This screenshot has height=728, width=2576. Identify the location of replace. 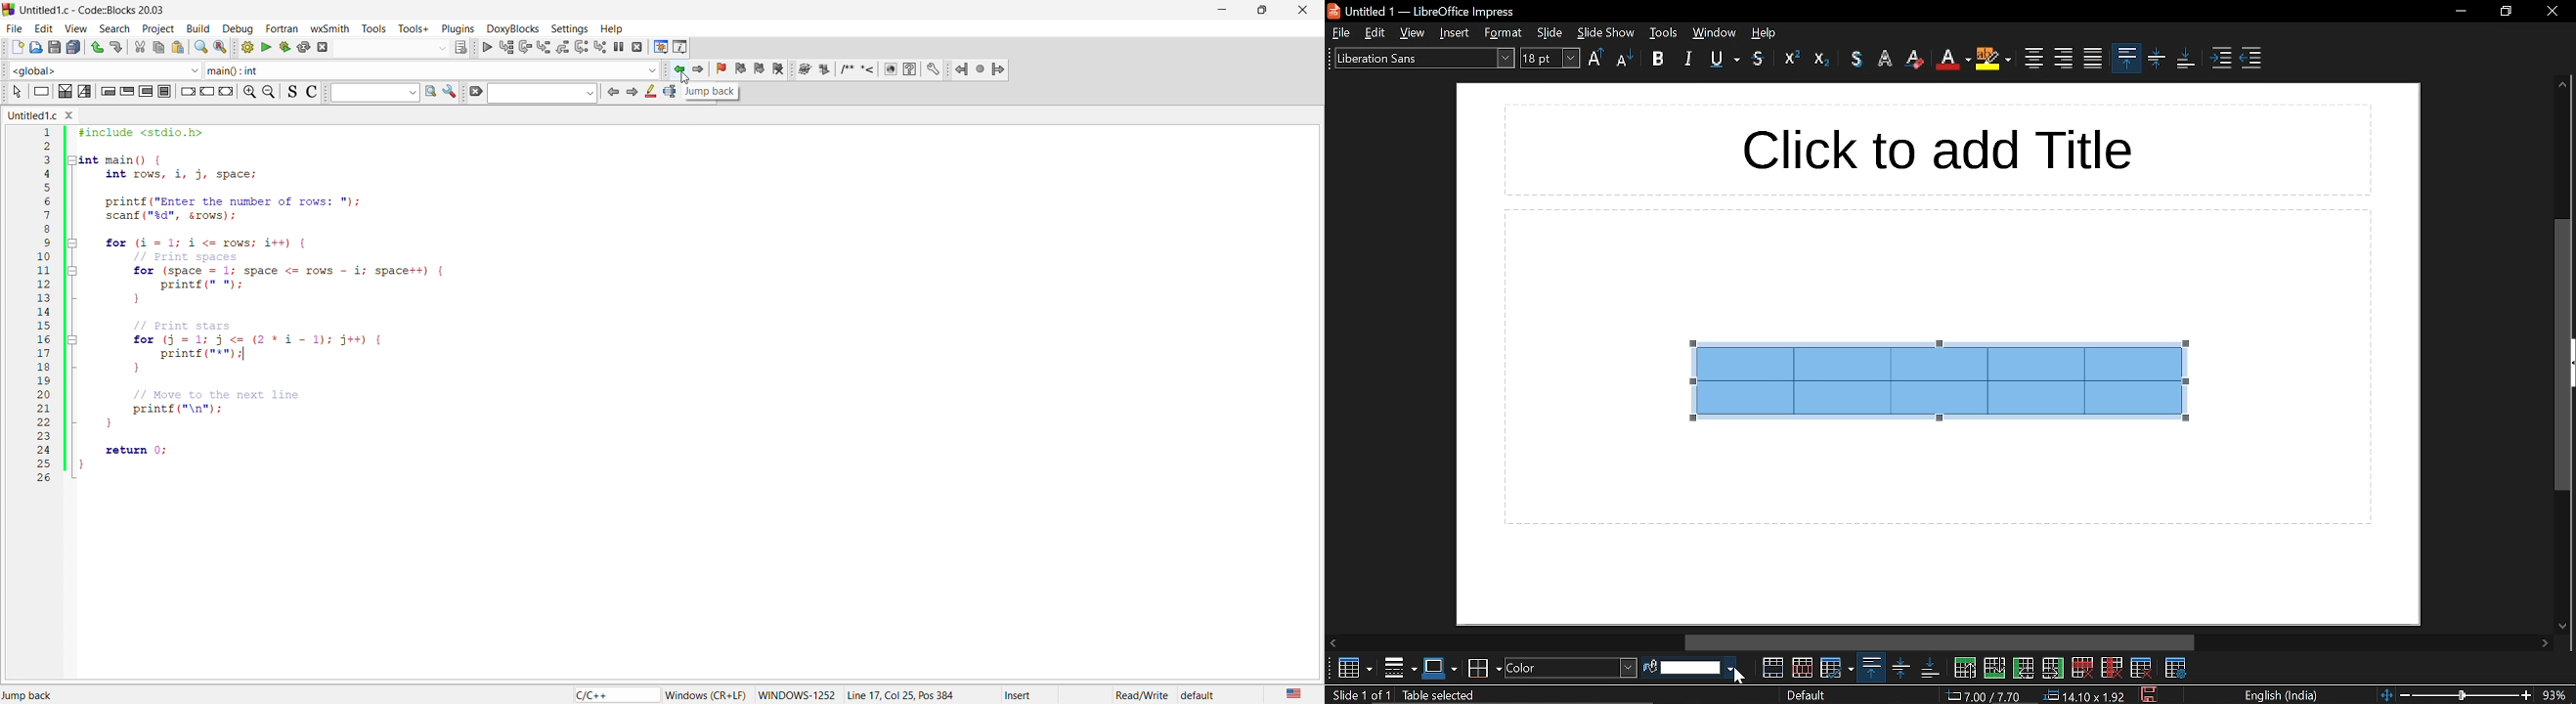
(219, 47).